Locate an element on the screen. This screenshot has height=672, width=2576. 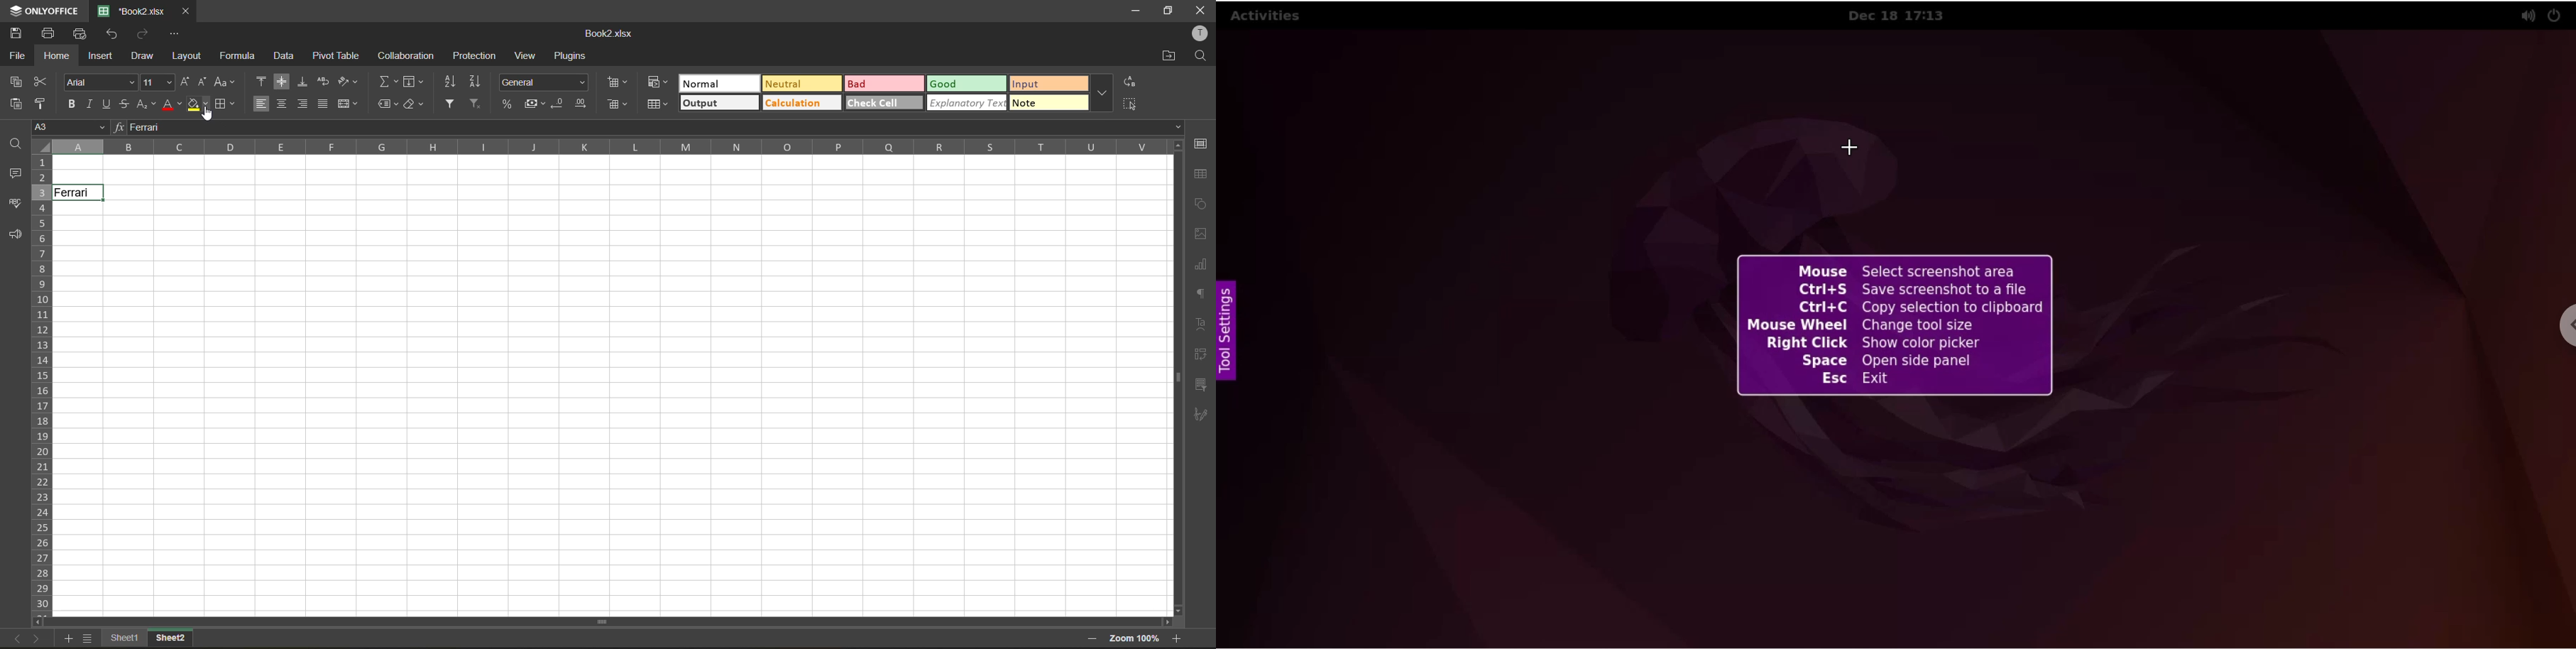
conditional formatting is located at coordinates (620, 84).